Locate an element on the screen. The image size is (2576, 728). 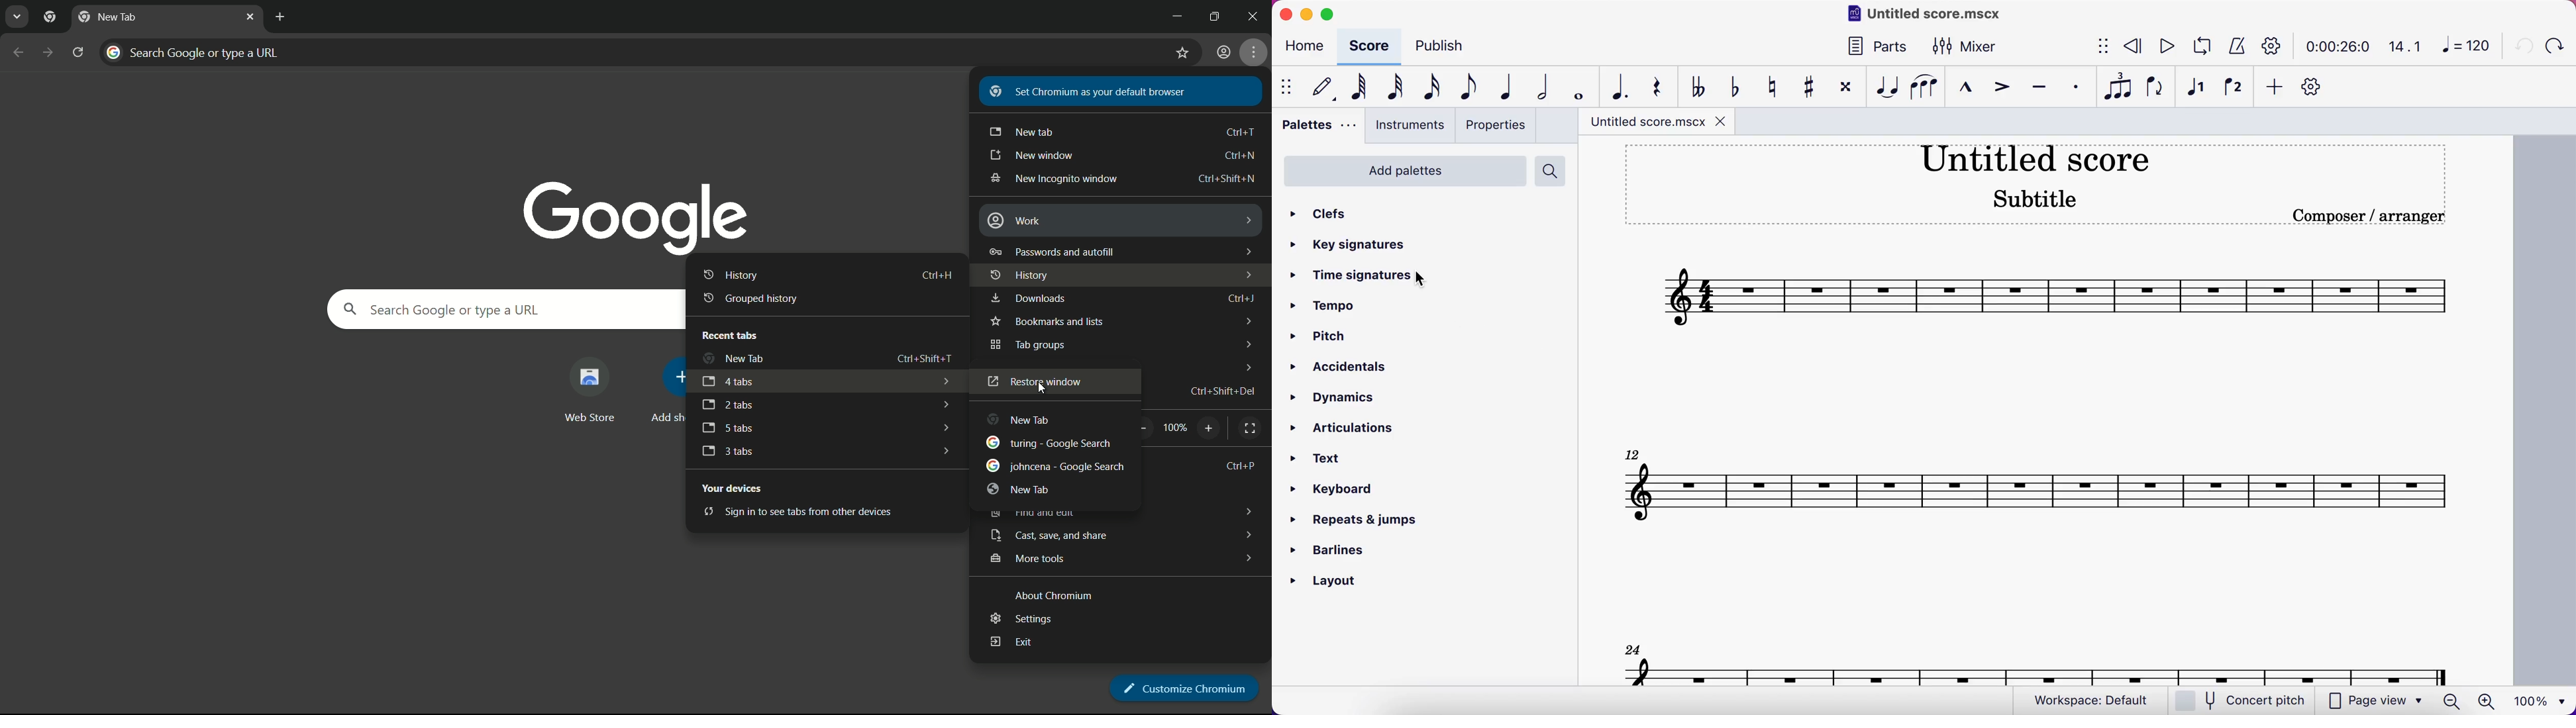
parts is located at coordinates (1874, 46).